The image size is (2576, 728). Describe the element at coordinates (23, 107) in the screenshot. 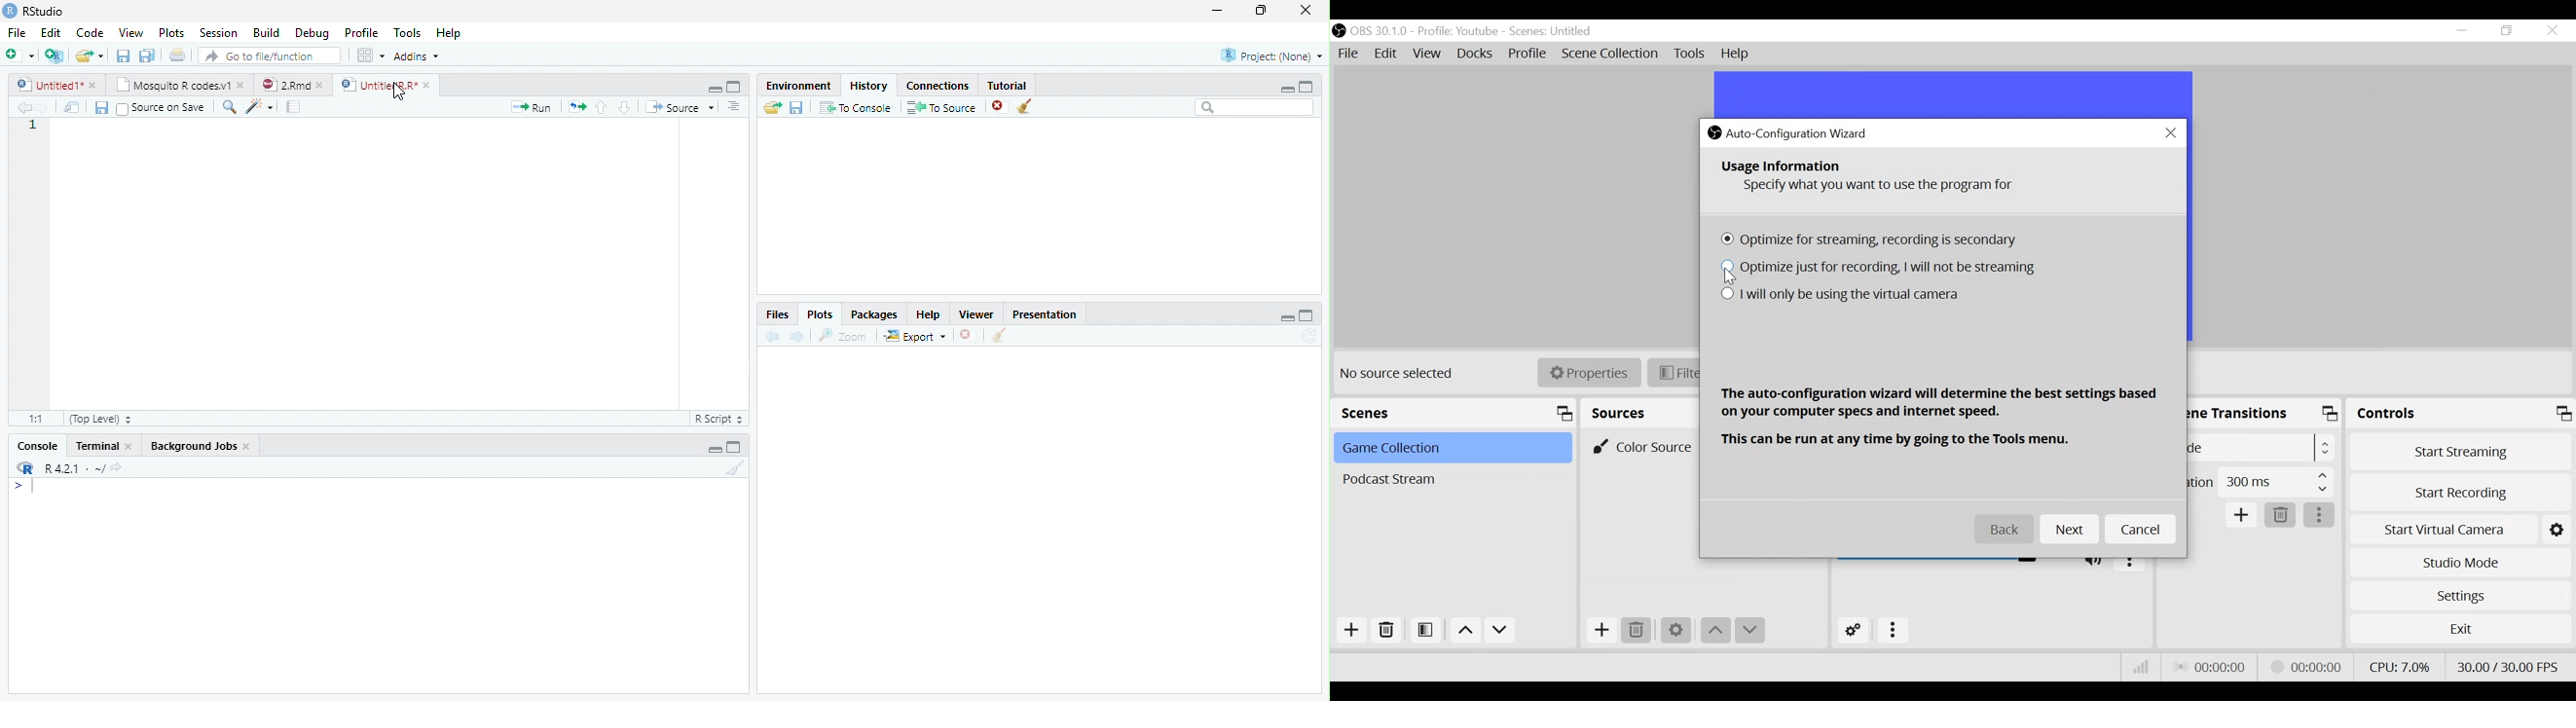

I see `Go back to previous source location` at that location.